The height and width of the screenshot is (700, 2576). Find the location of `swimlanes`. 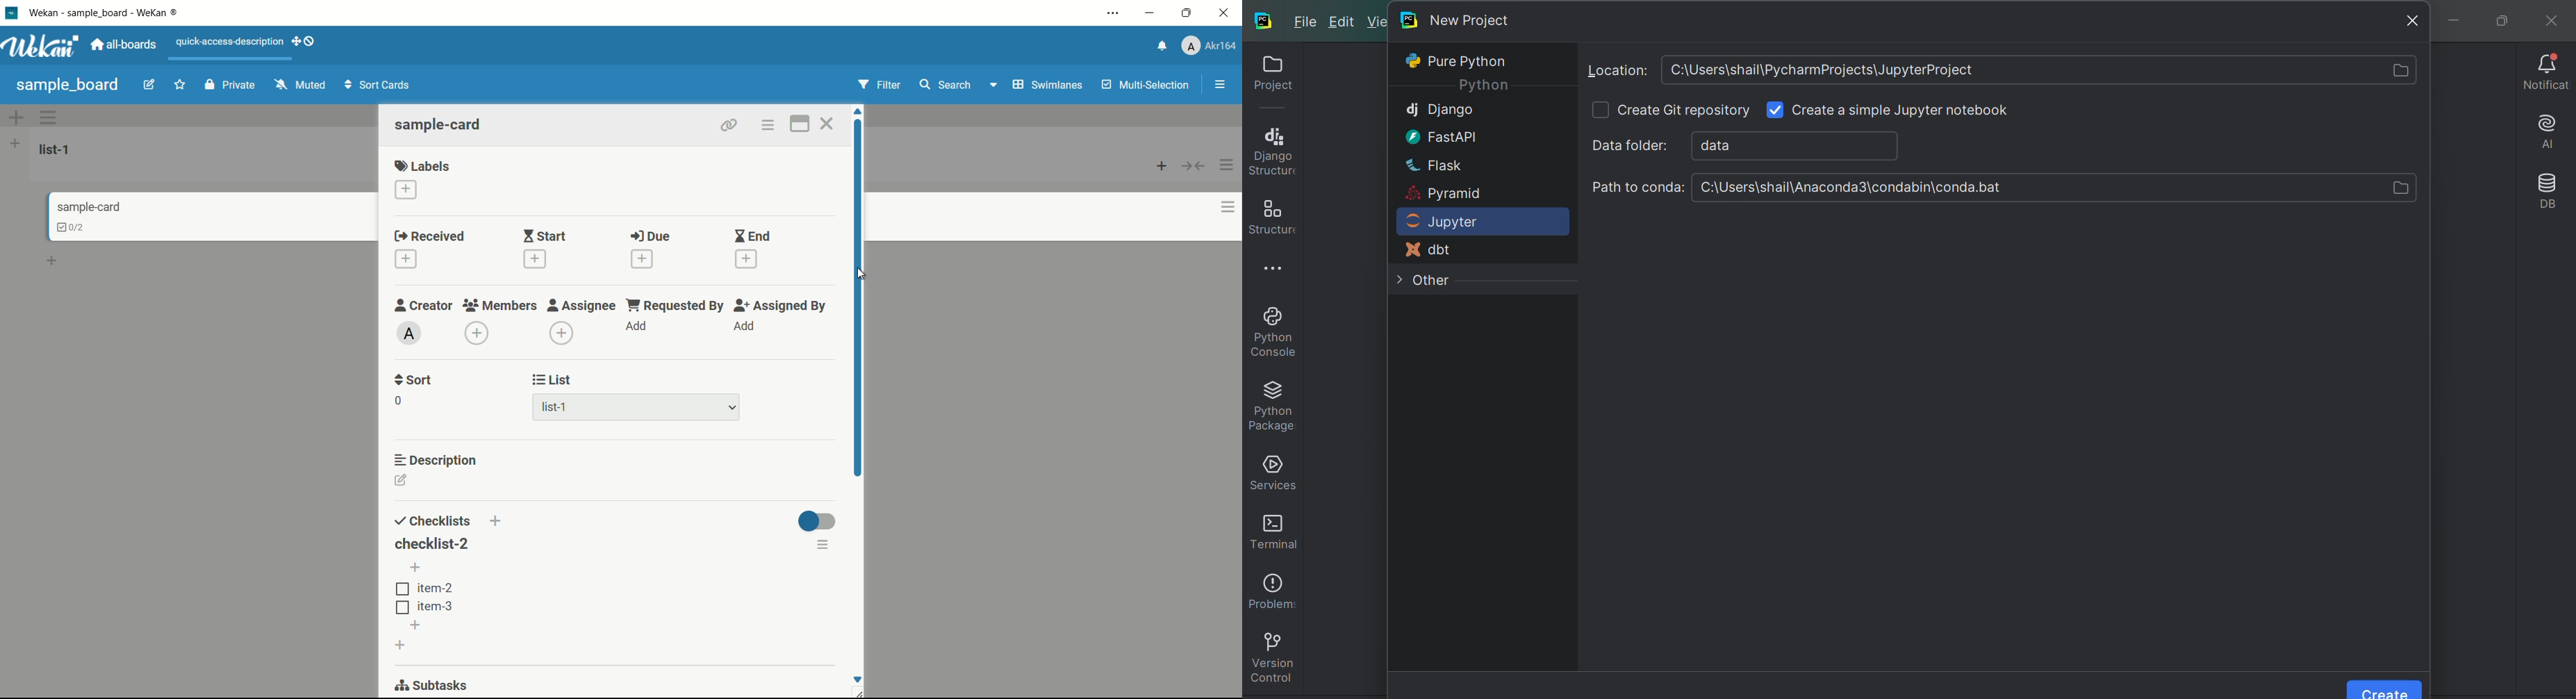

swimlanes is located at coordinates (1047, 84).